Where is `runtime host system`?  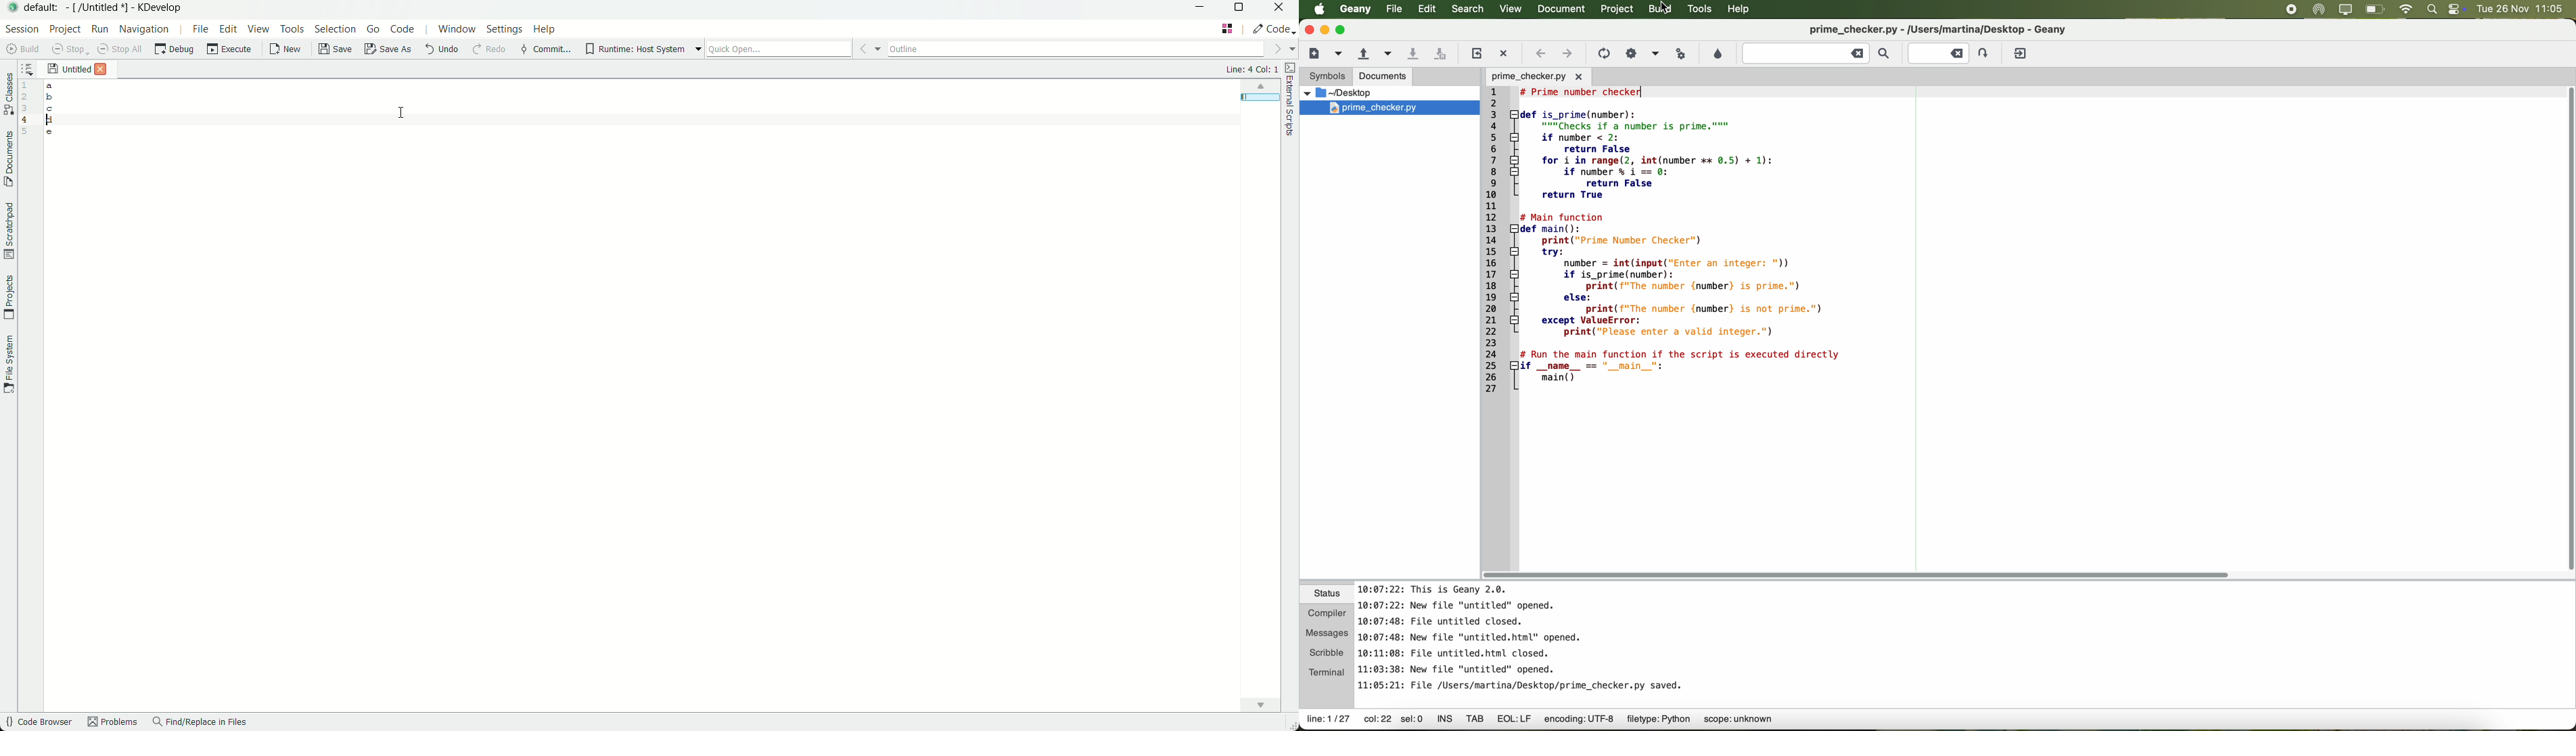 runtime host system is located at coordinates (643, 49).